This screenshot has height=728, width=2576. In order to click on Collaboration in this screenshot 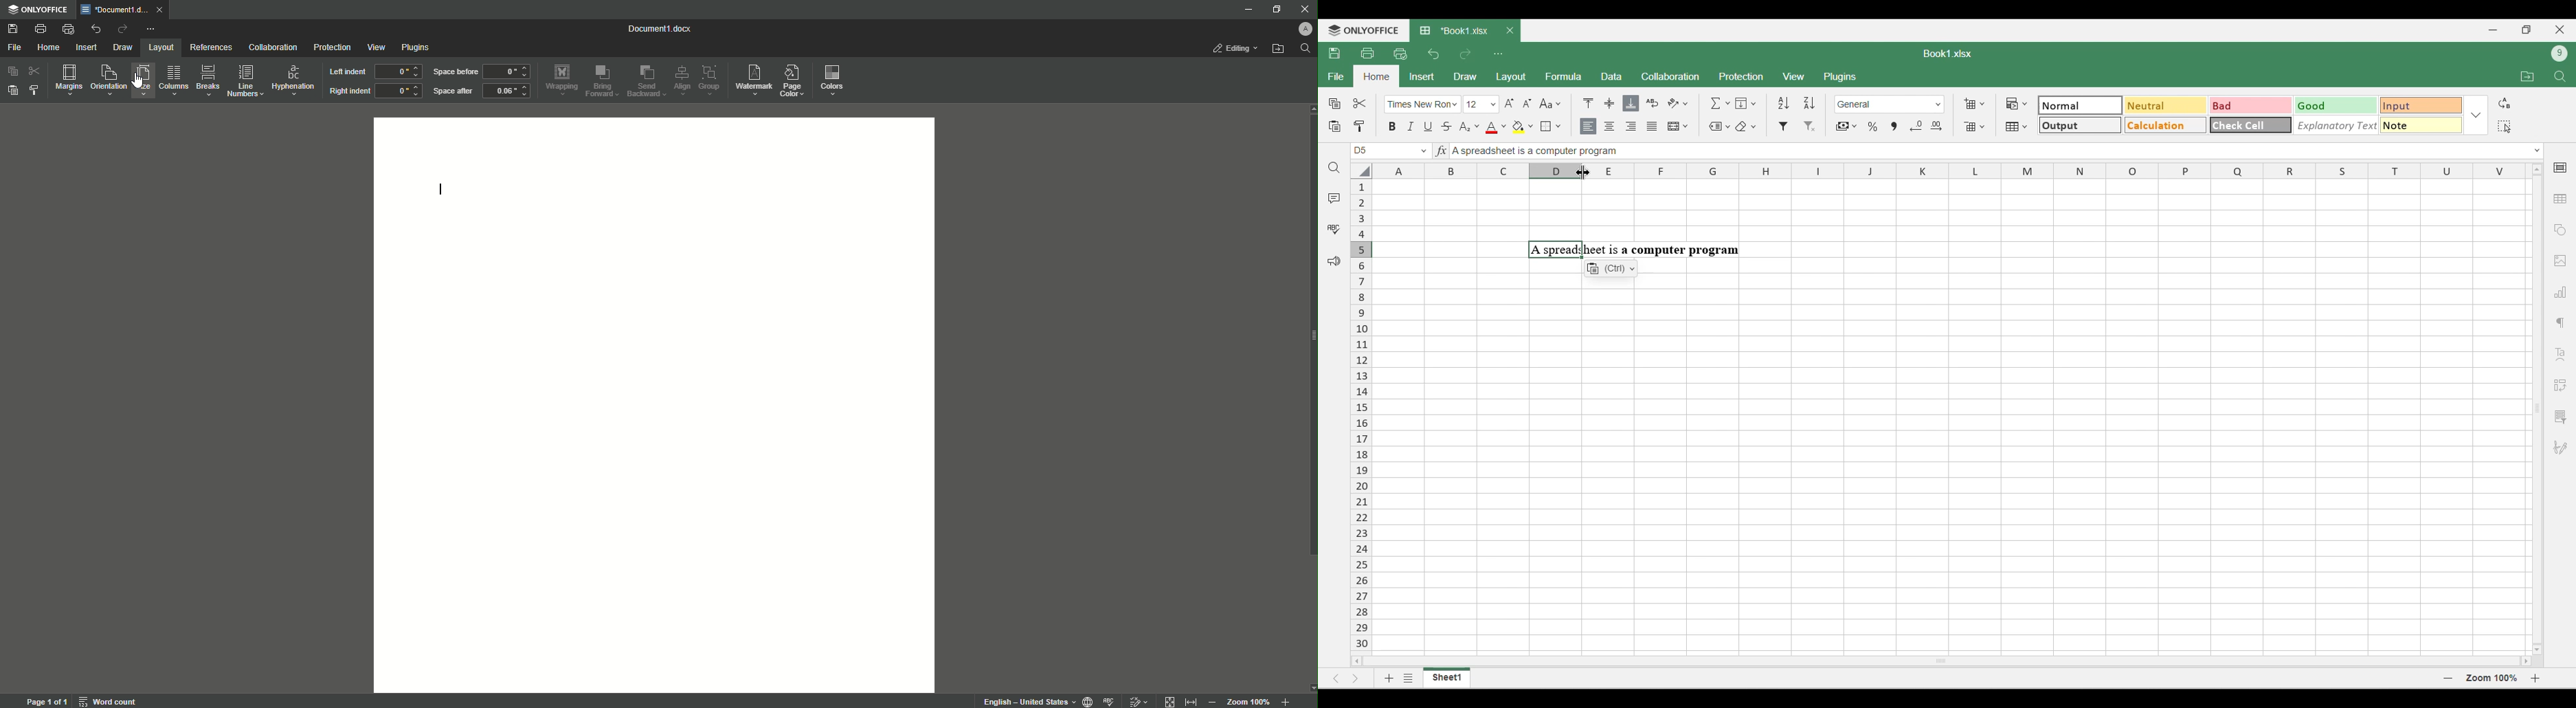, I will do `click(273, 47)`.